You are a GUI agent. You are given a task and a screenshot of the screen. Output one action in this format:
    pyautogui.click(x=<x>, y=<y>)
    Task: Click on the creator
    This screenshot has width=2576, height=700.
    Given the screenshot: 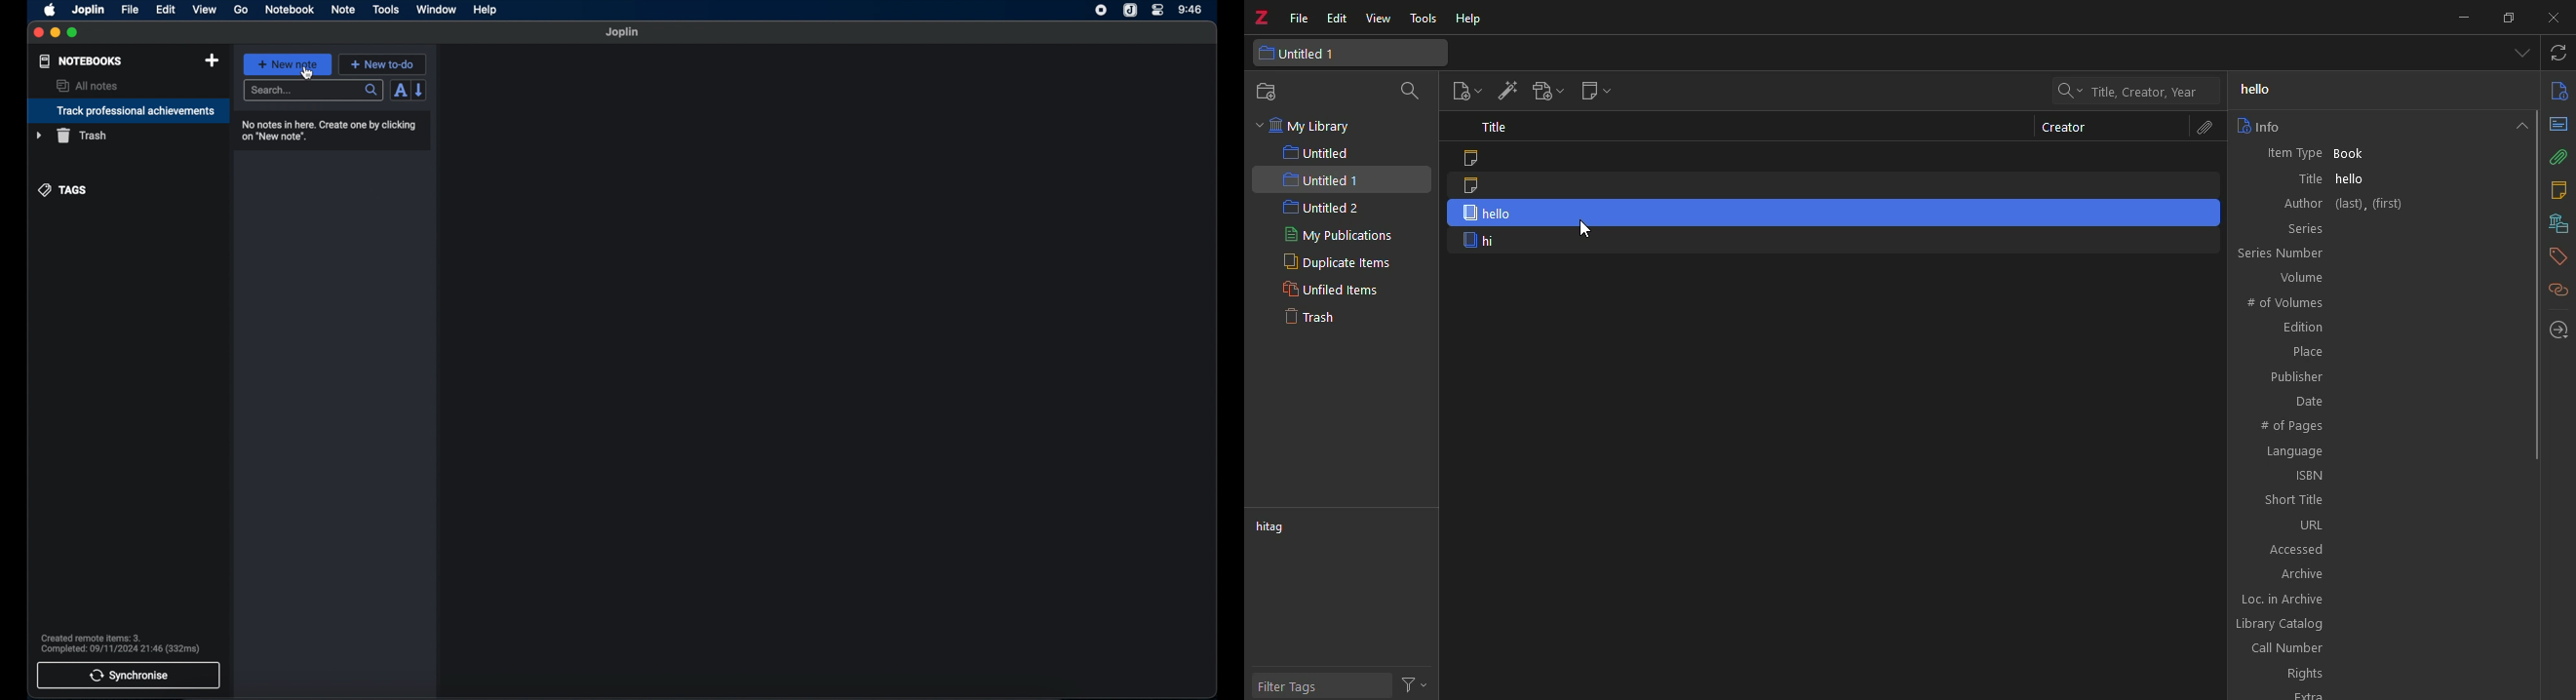 What is the action you would take?
    pyautogui.click(x=2065, y=127)
    